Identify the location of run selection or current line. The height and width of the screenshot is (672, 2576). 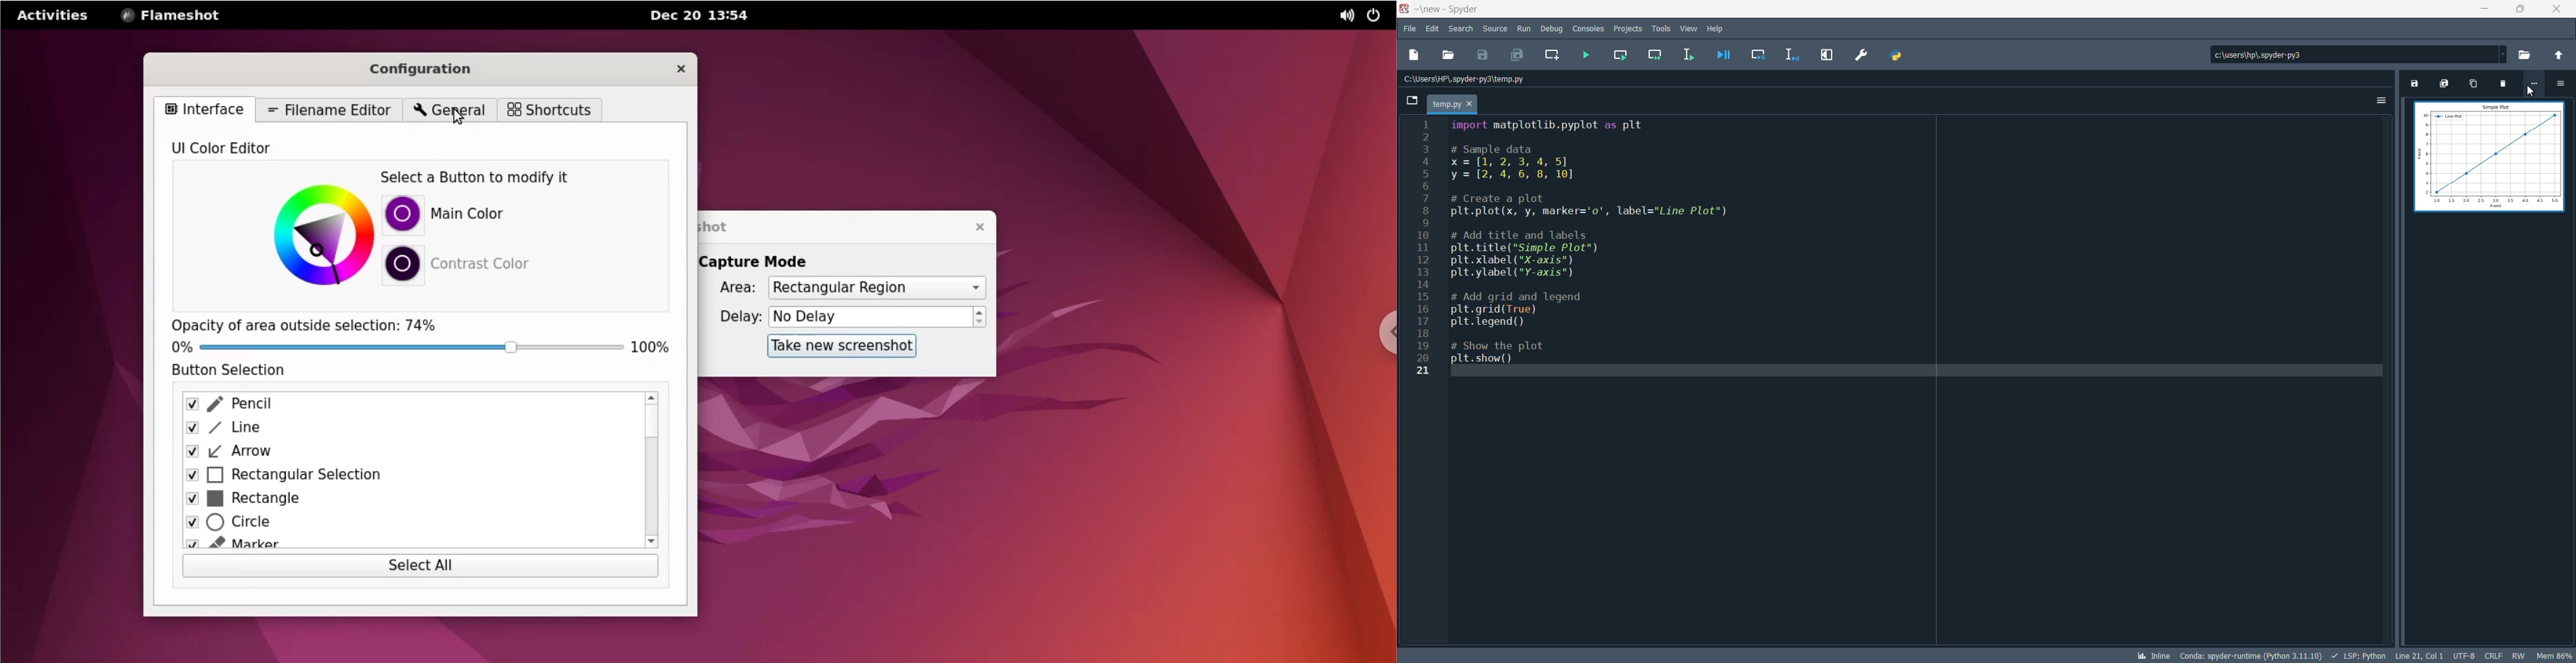
(1688, 54).